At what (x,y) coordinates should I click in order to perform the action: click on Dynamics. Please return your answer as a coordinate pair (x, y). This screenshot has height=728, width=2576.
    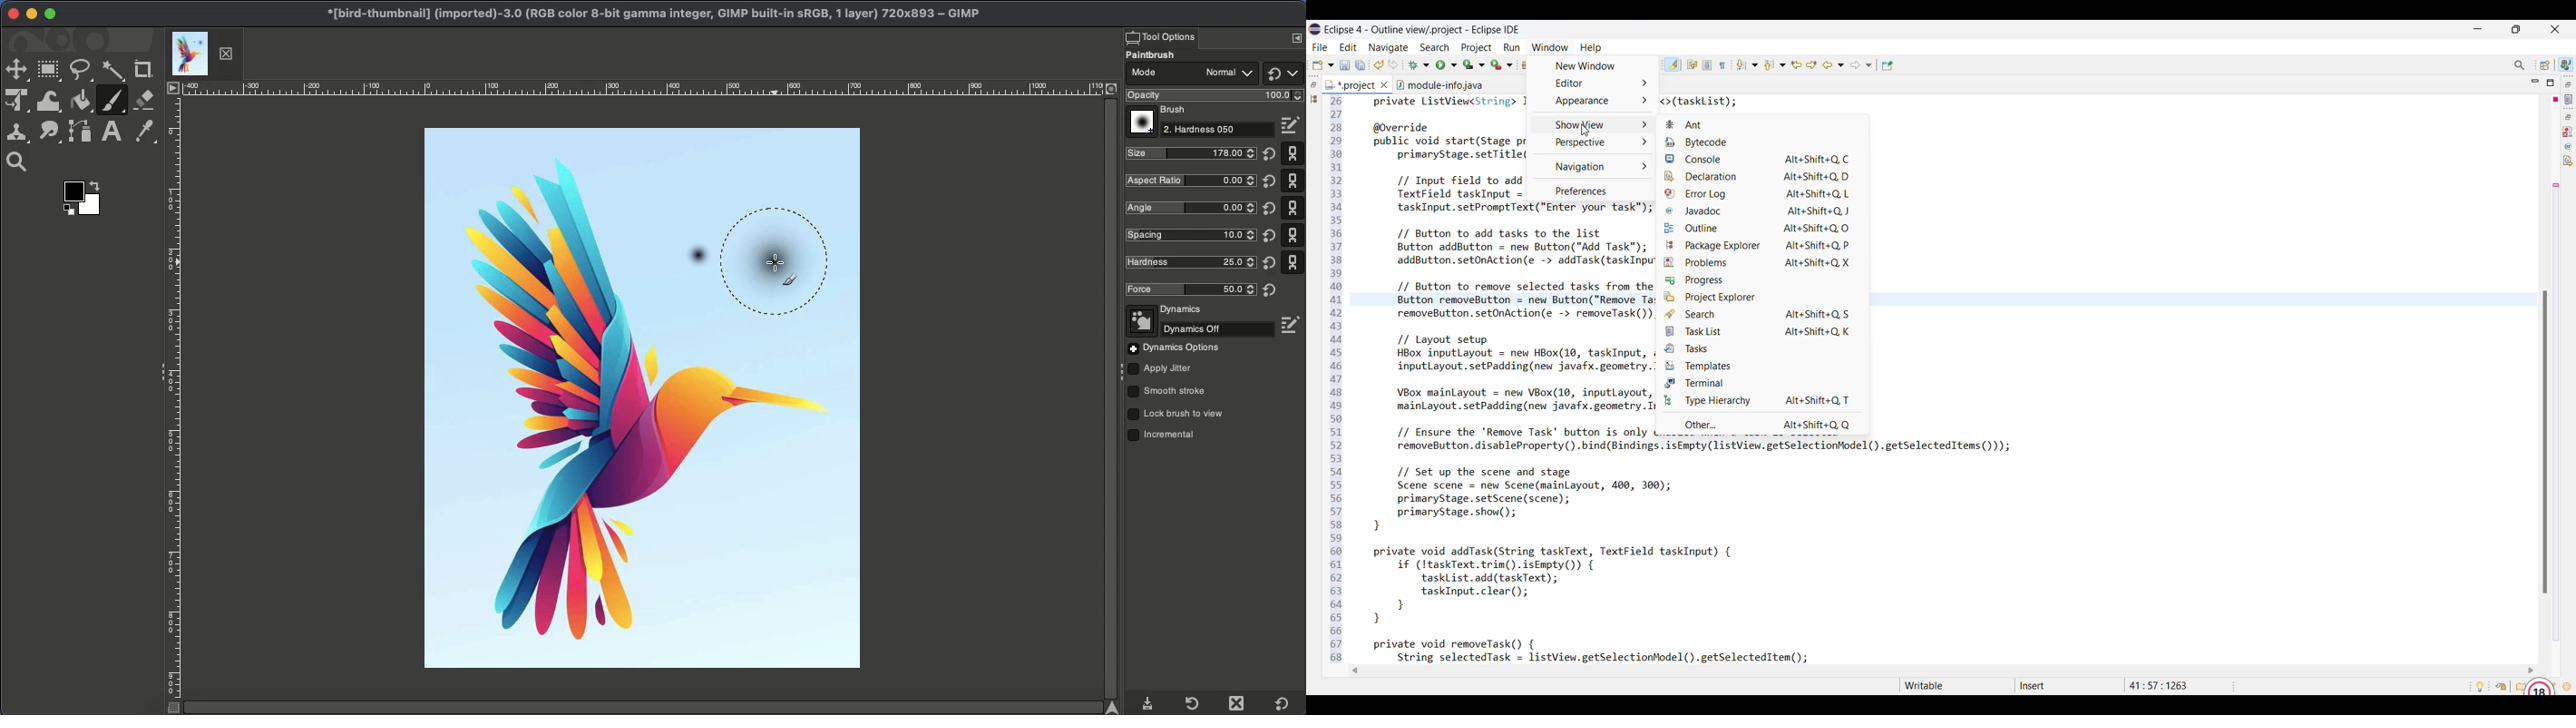
    Looking at the image, I should click on (1166, 310).